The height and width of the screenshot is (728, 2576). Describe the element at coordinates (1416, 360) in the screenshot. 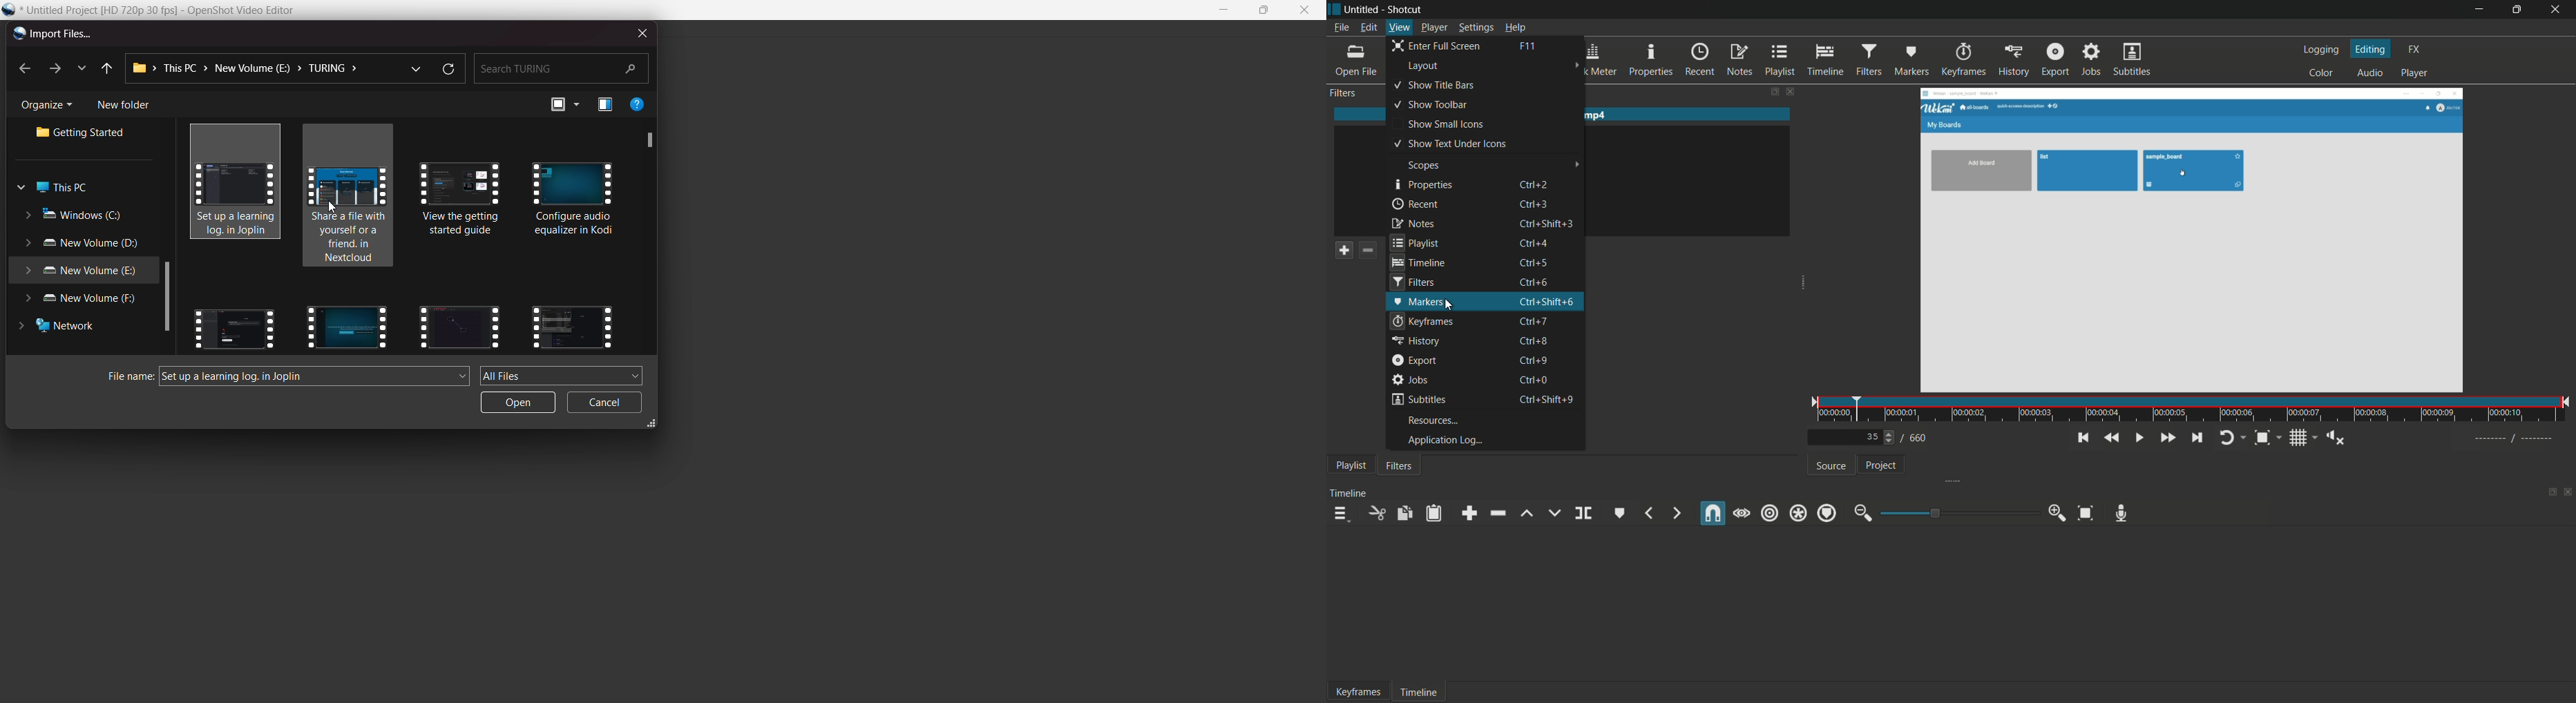

I see `export` at that location.